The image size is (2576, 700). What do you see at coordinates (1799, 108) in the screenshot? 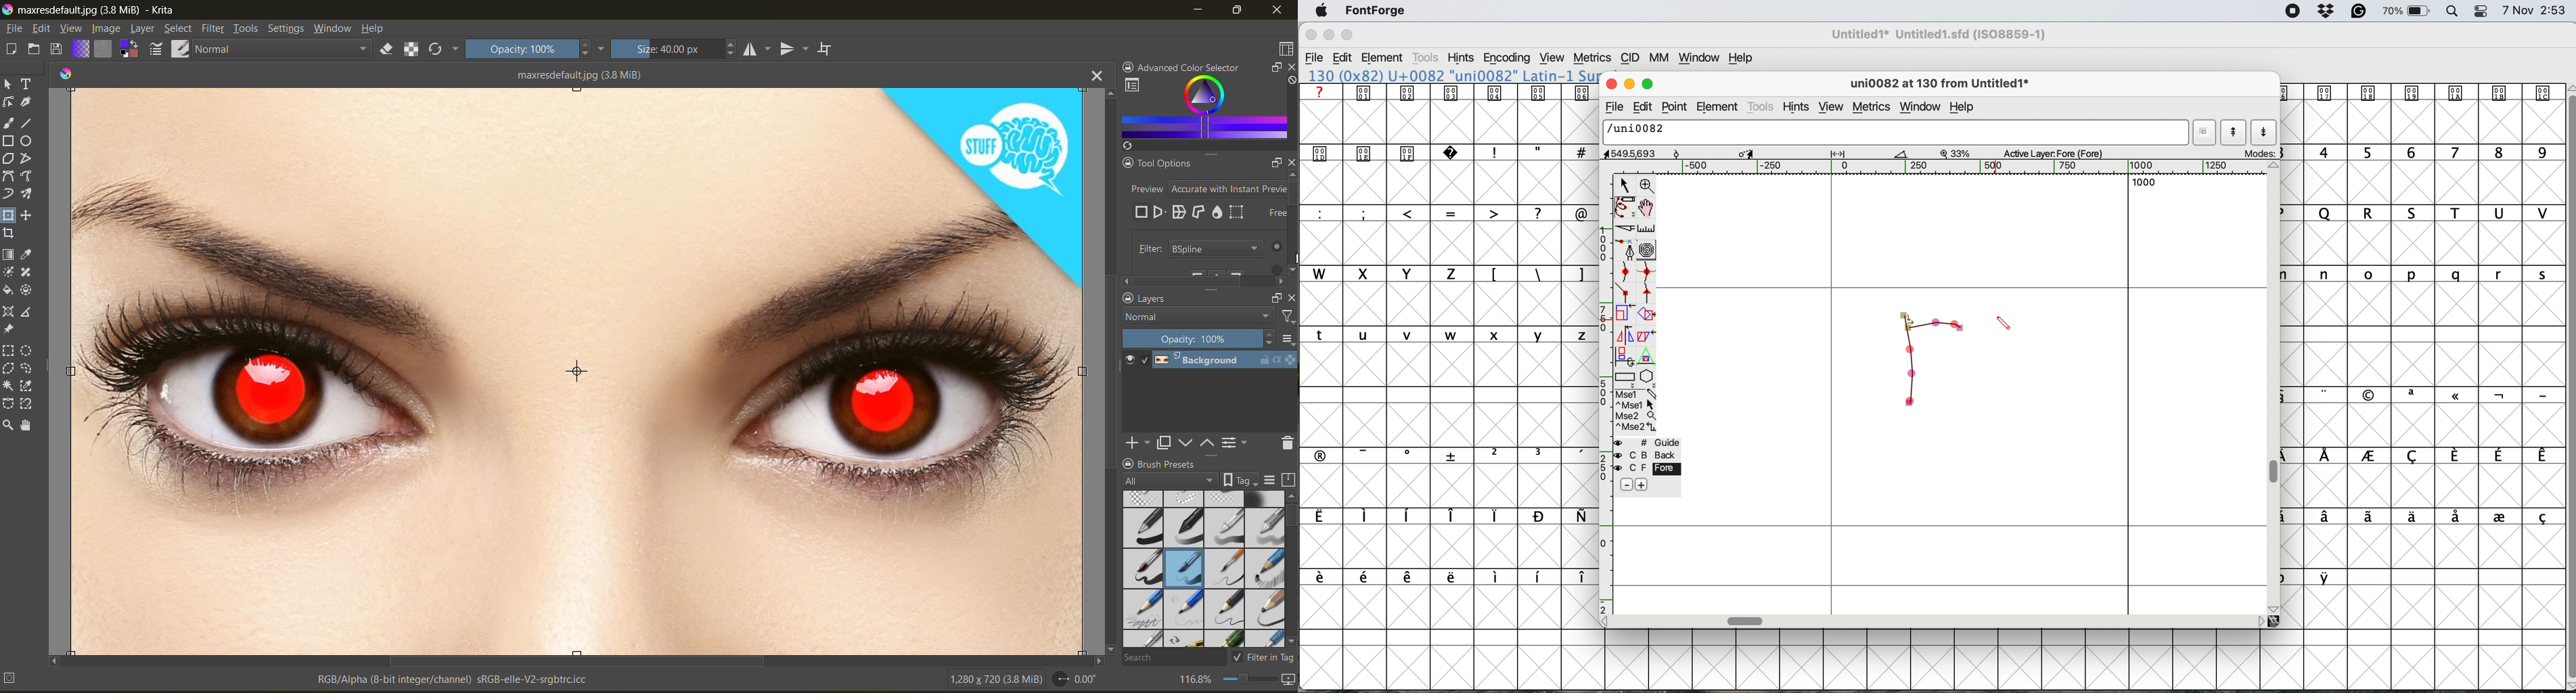
I see `hints` at bounding box center [1799, 108].